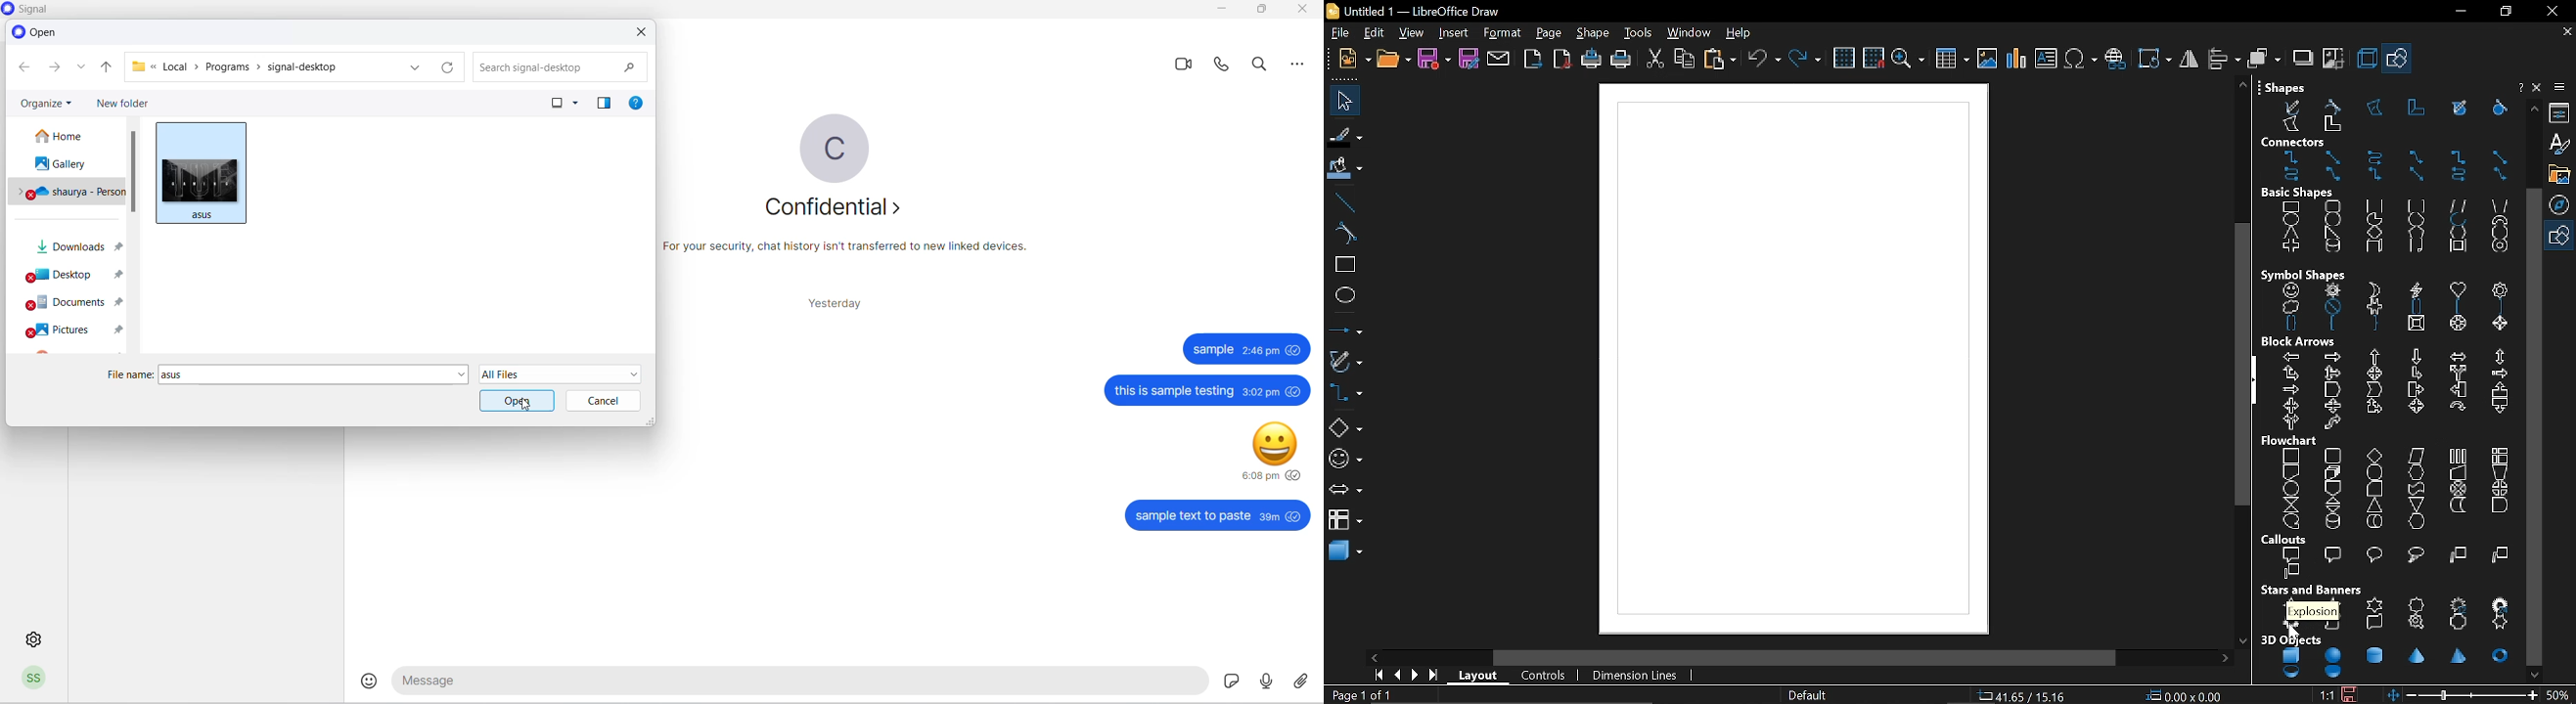  I want to click on EDit, so click(1375, 33).